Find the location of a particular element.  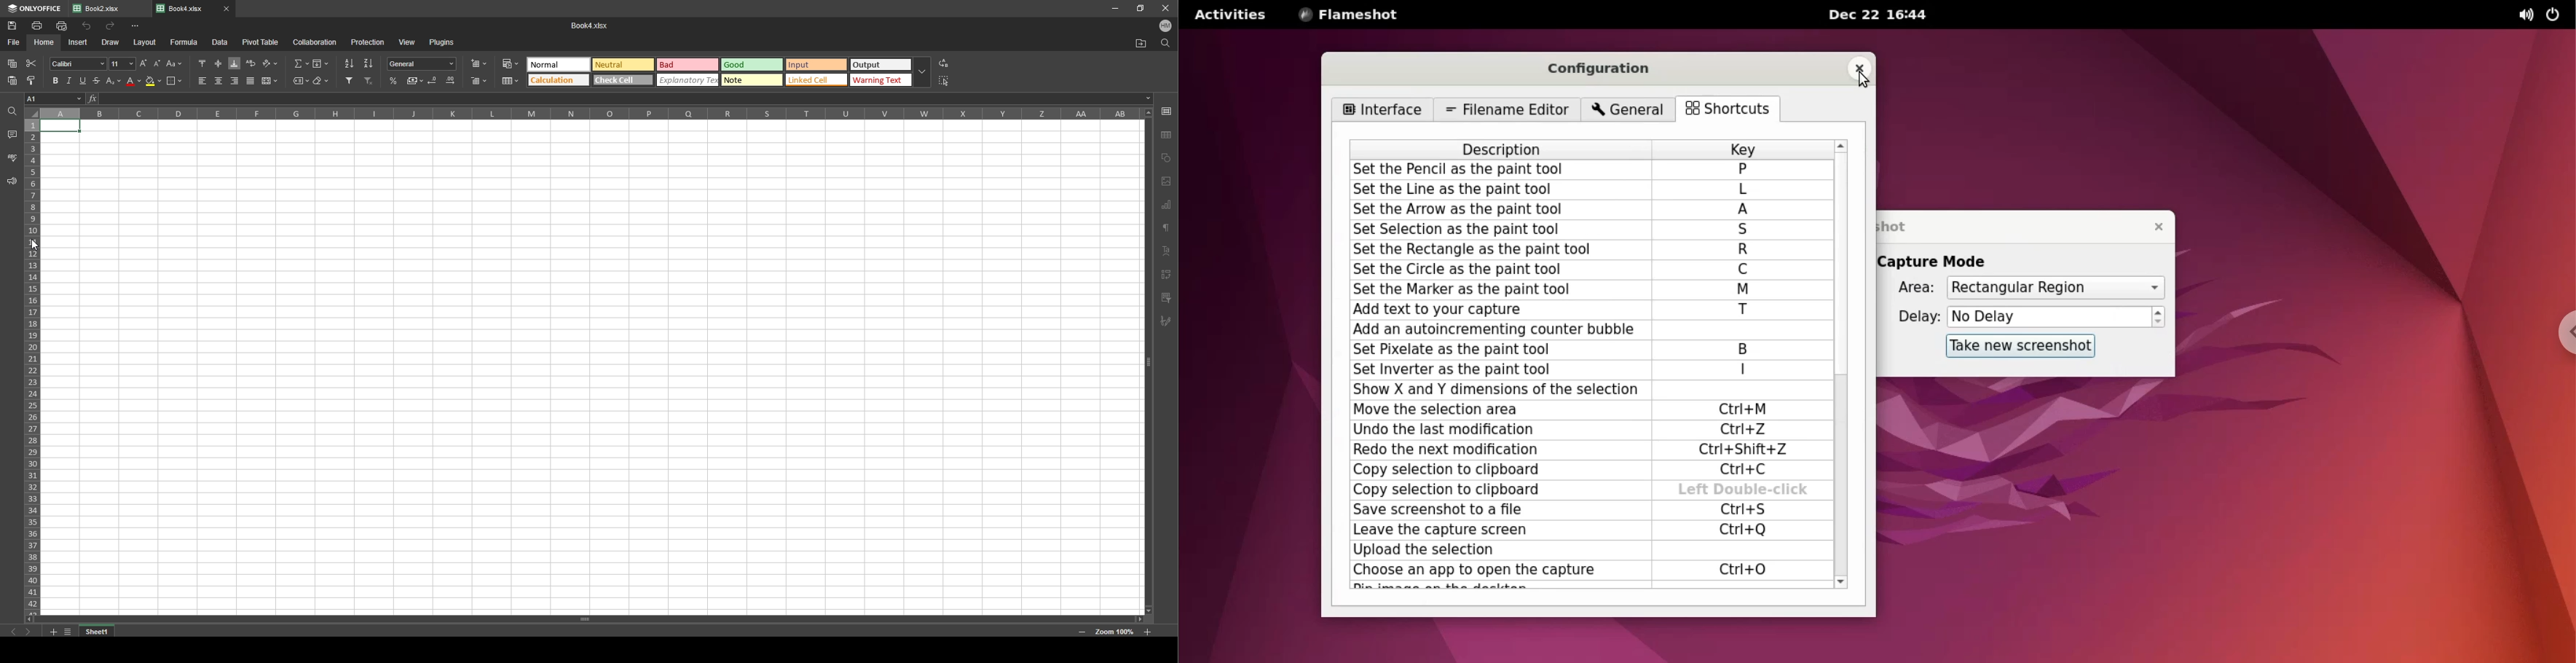

quick print is located at coordinates (63, 26).